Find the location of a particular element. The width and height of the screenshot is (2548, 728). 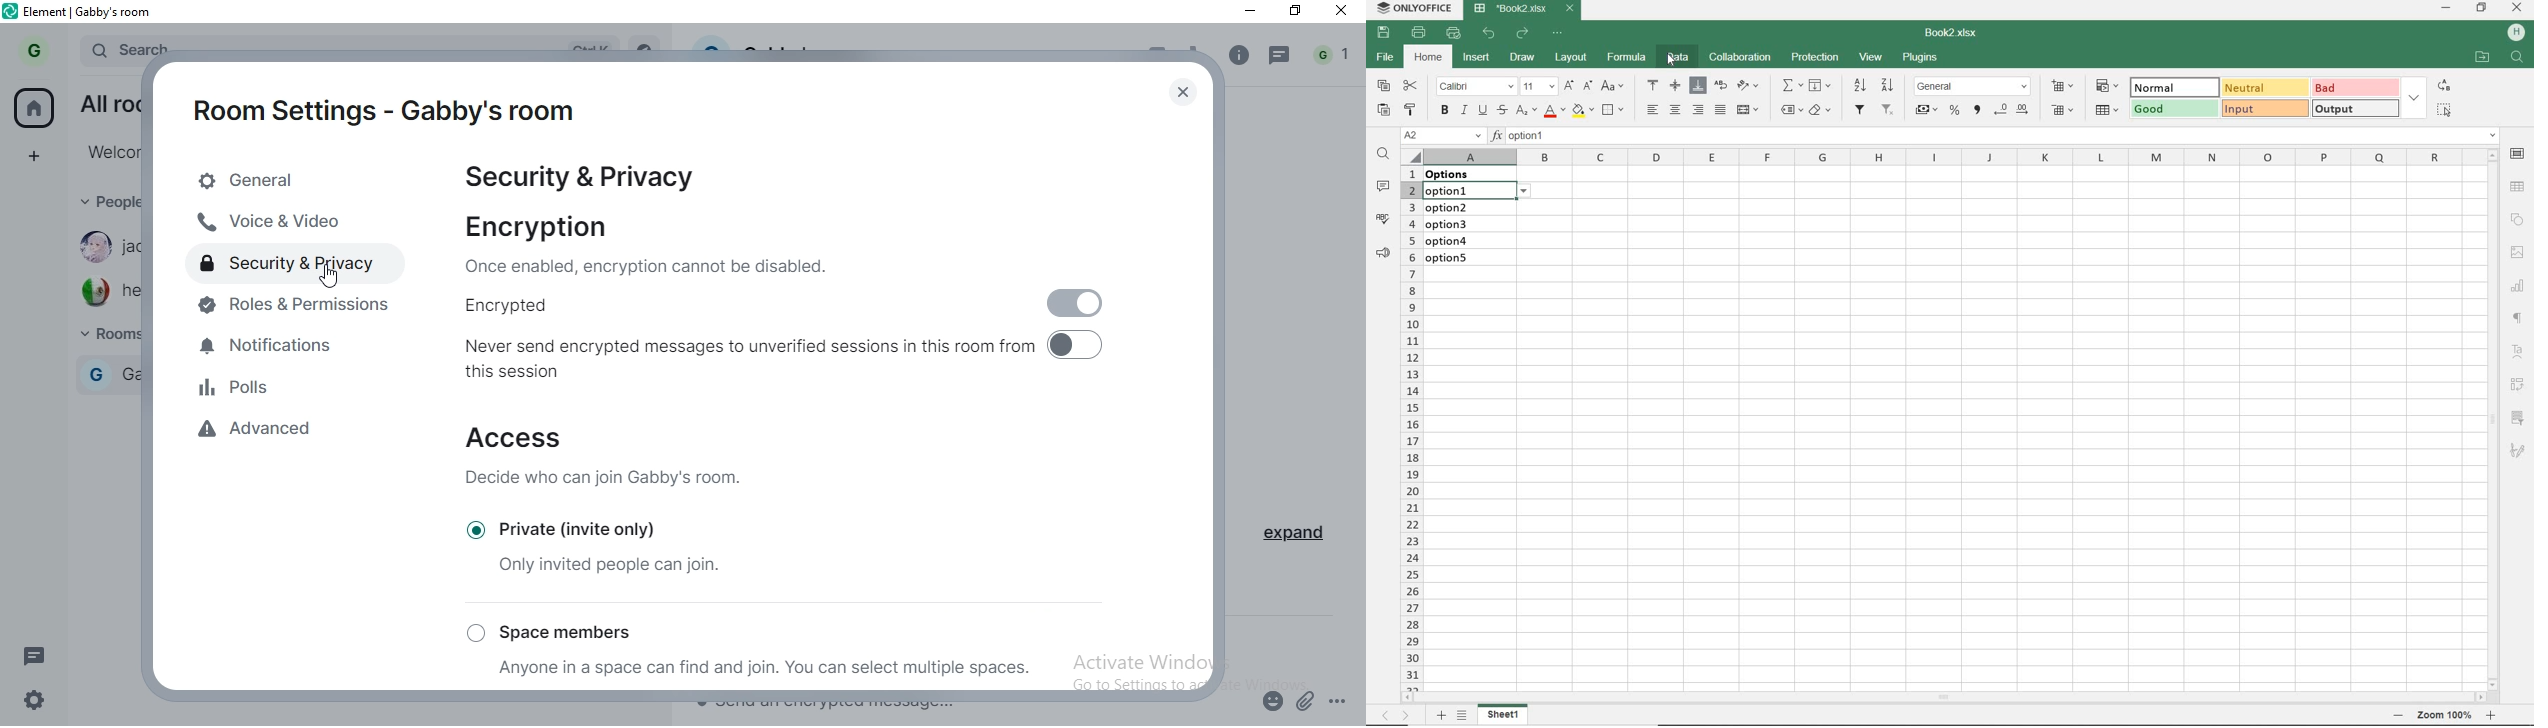

element logo is located at coordinates (11, 11).